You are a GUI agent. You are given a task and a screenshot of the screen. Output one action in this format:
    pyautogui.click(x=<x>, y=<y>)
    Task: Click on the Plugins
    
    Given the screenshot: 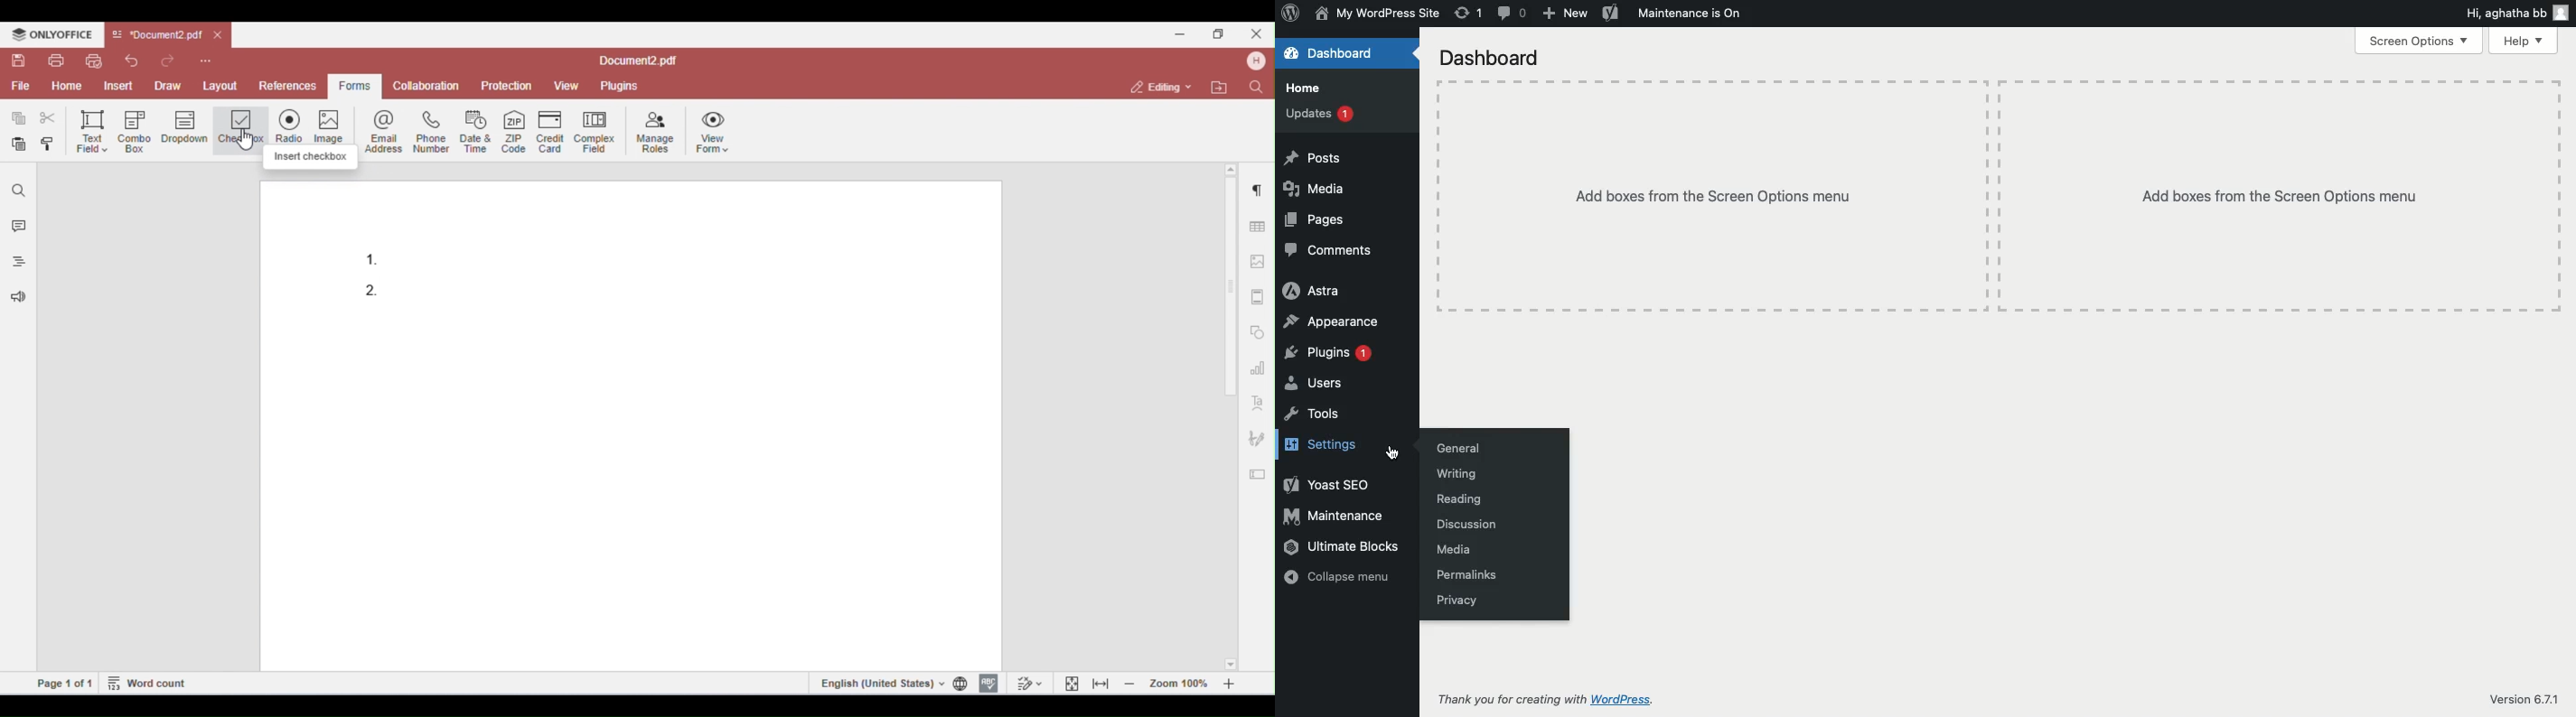 What is the action you would take?
    pyautogui.click(x=1332, y=354)
    